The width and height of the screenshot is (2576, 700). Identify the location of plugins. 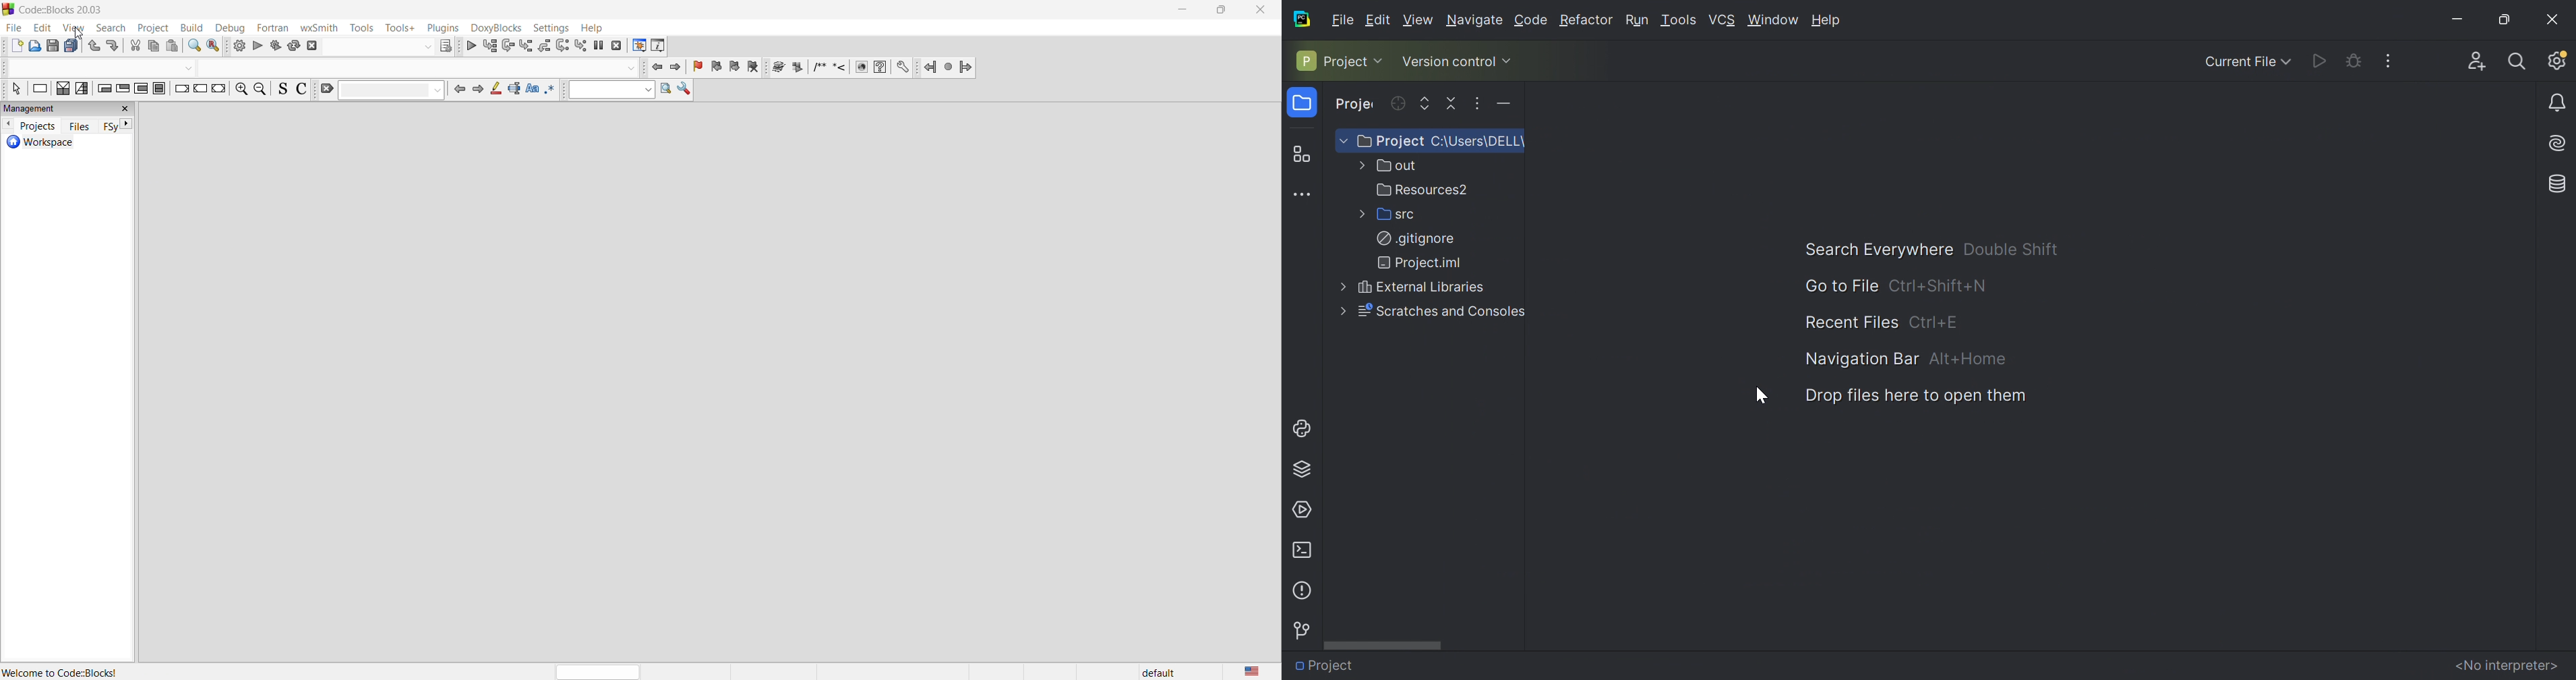
(441, 27).